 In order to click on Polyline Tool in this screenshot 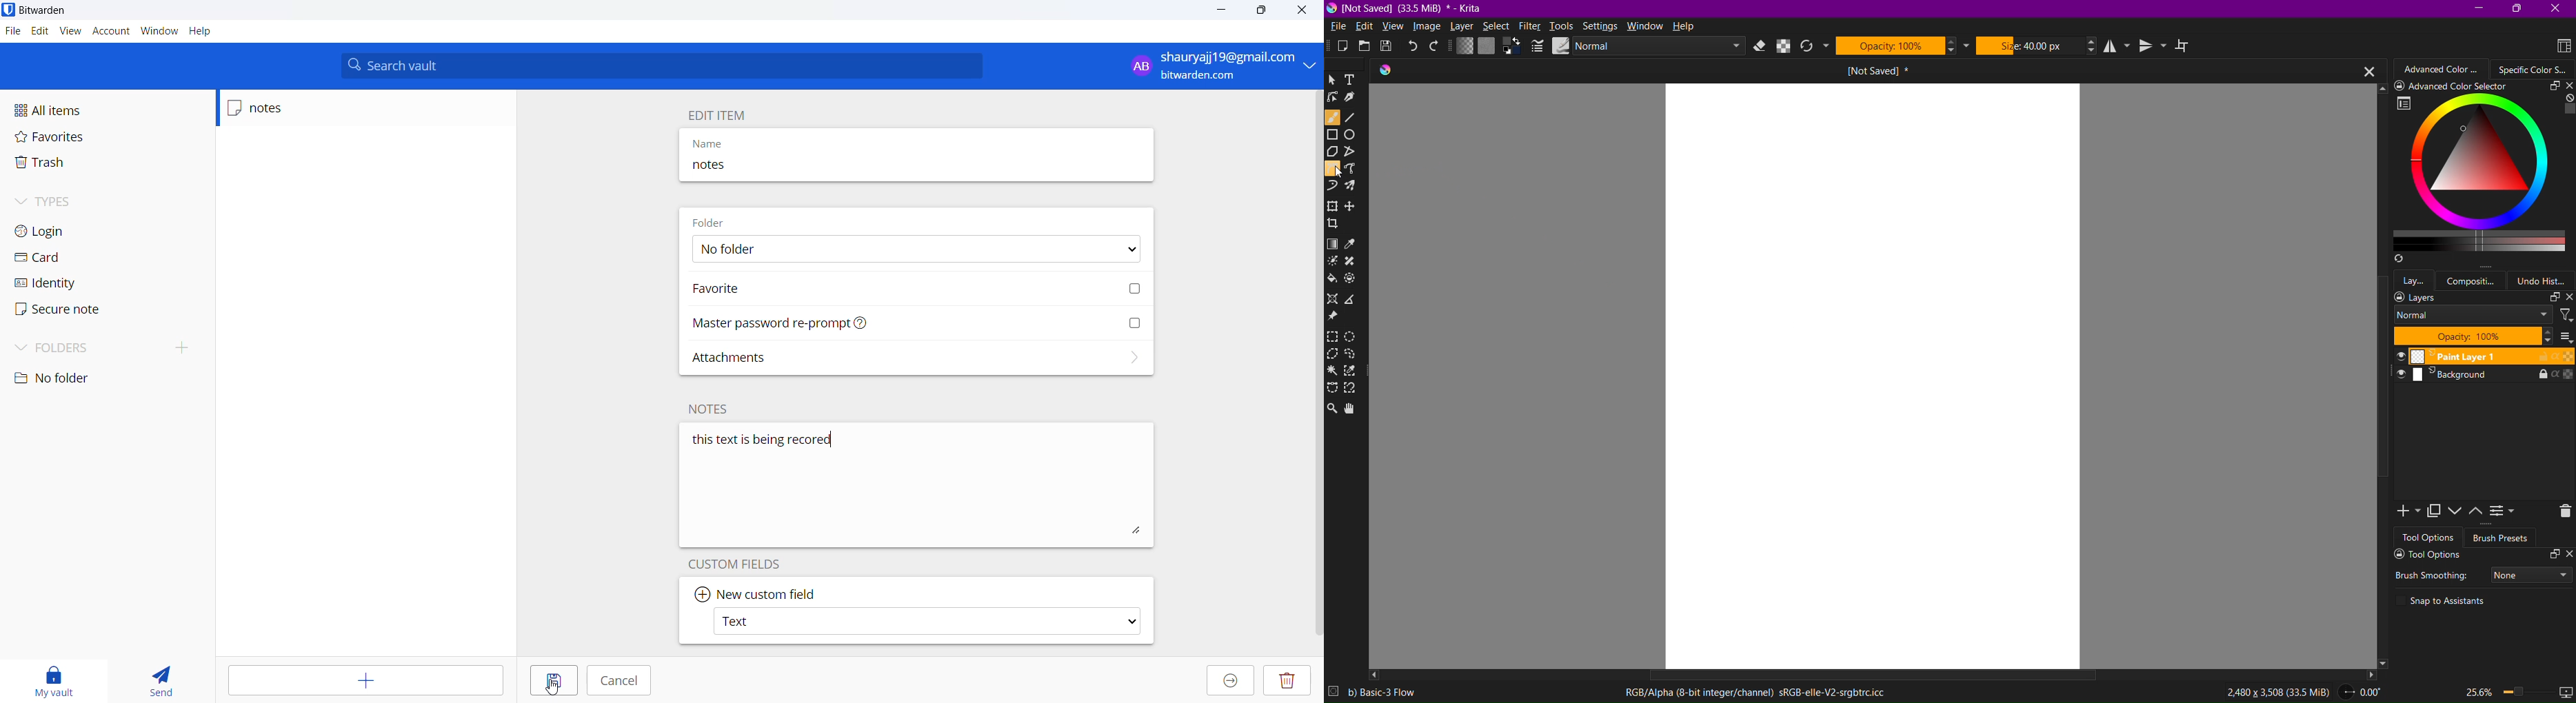, I will do `click(1356, 153)`.